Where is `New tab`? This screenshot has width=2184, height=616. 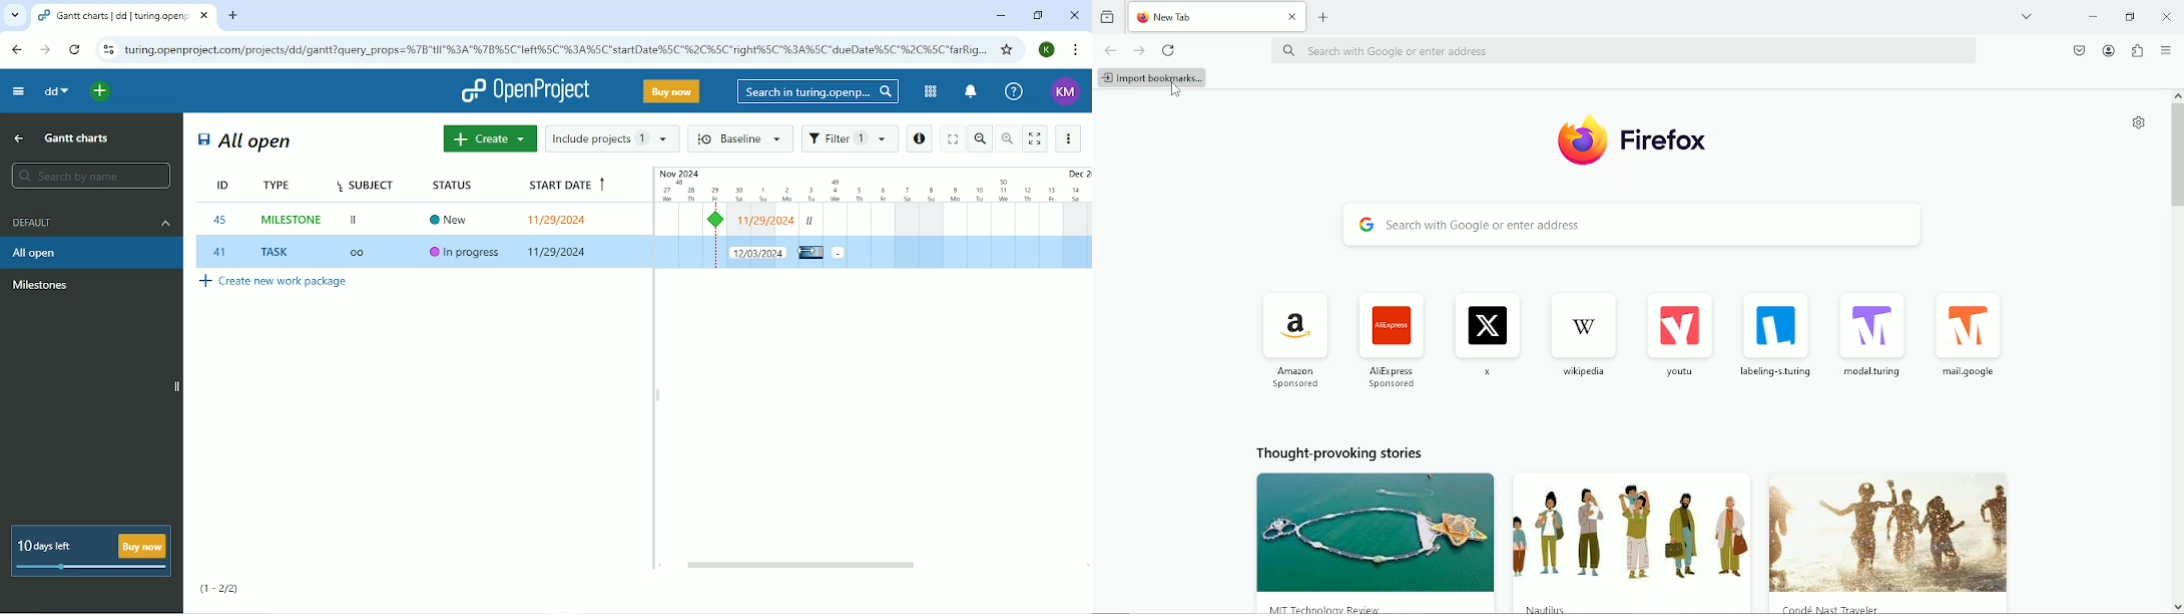
New tab is located at coordinates (235, 15).